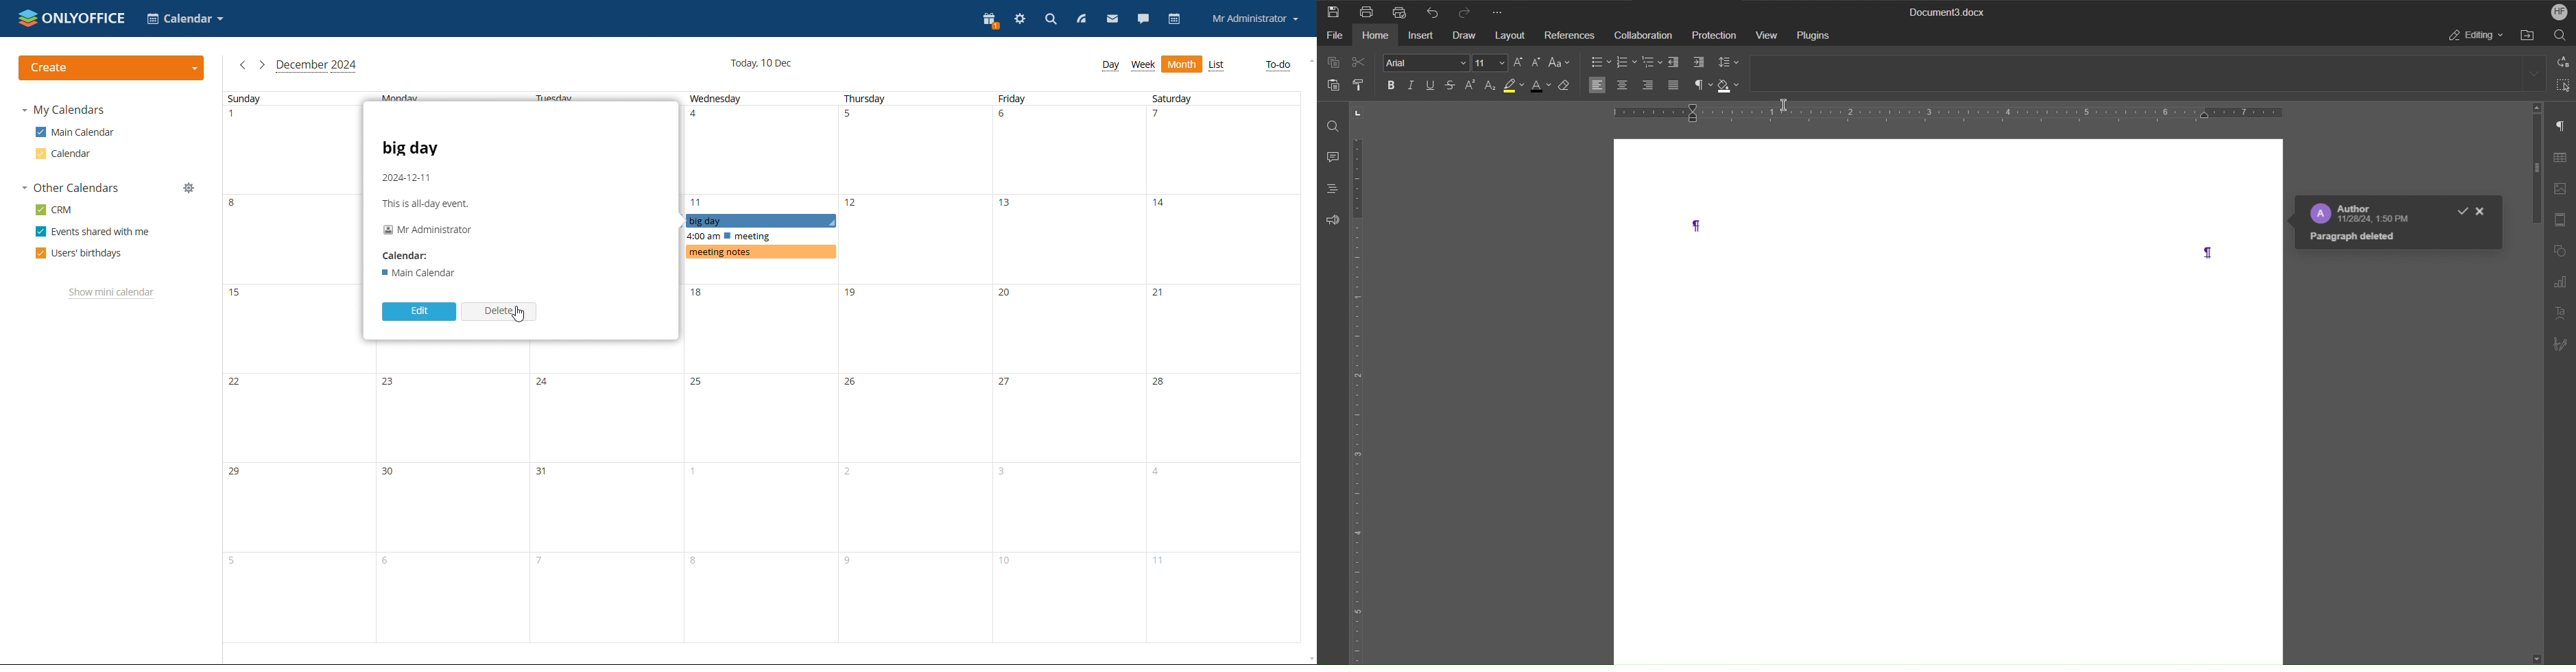 The height and width of the screenshot is (672, 2576). Describe the element at coordinates (109, 293) in the screenshot. I see `show mini calendar` at that location.